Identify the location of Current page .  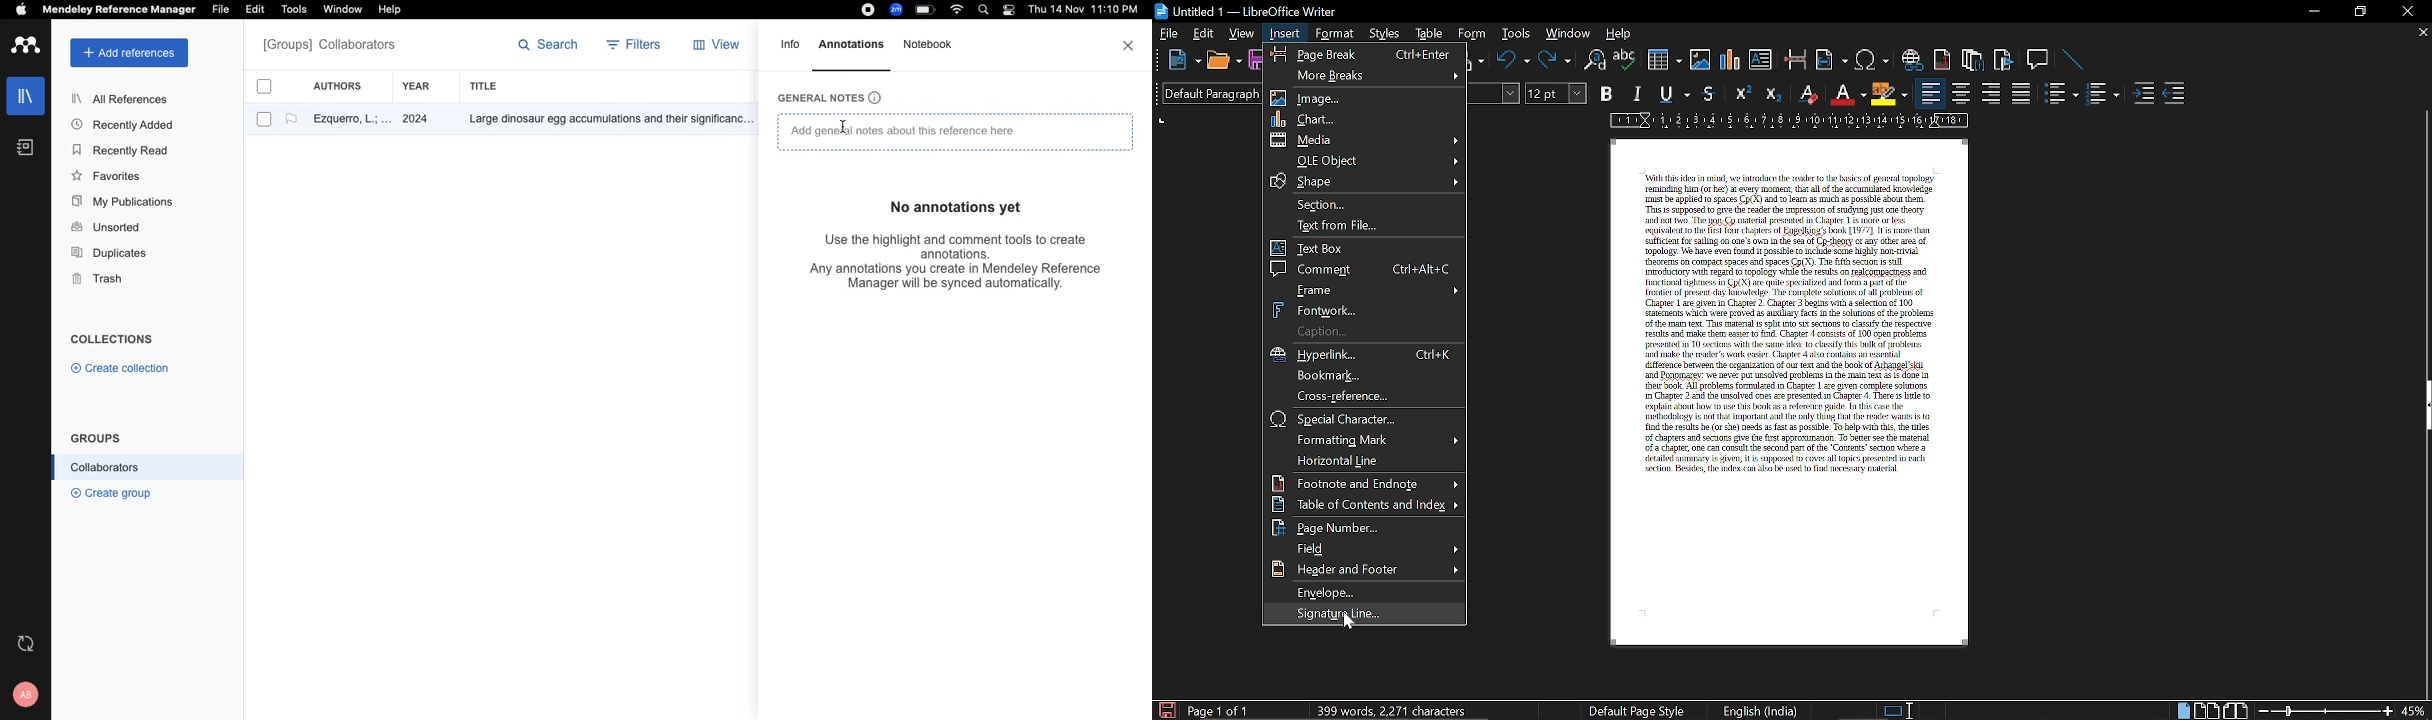
(1789, 397).